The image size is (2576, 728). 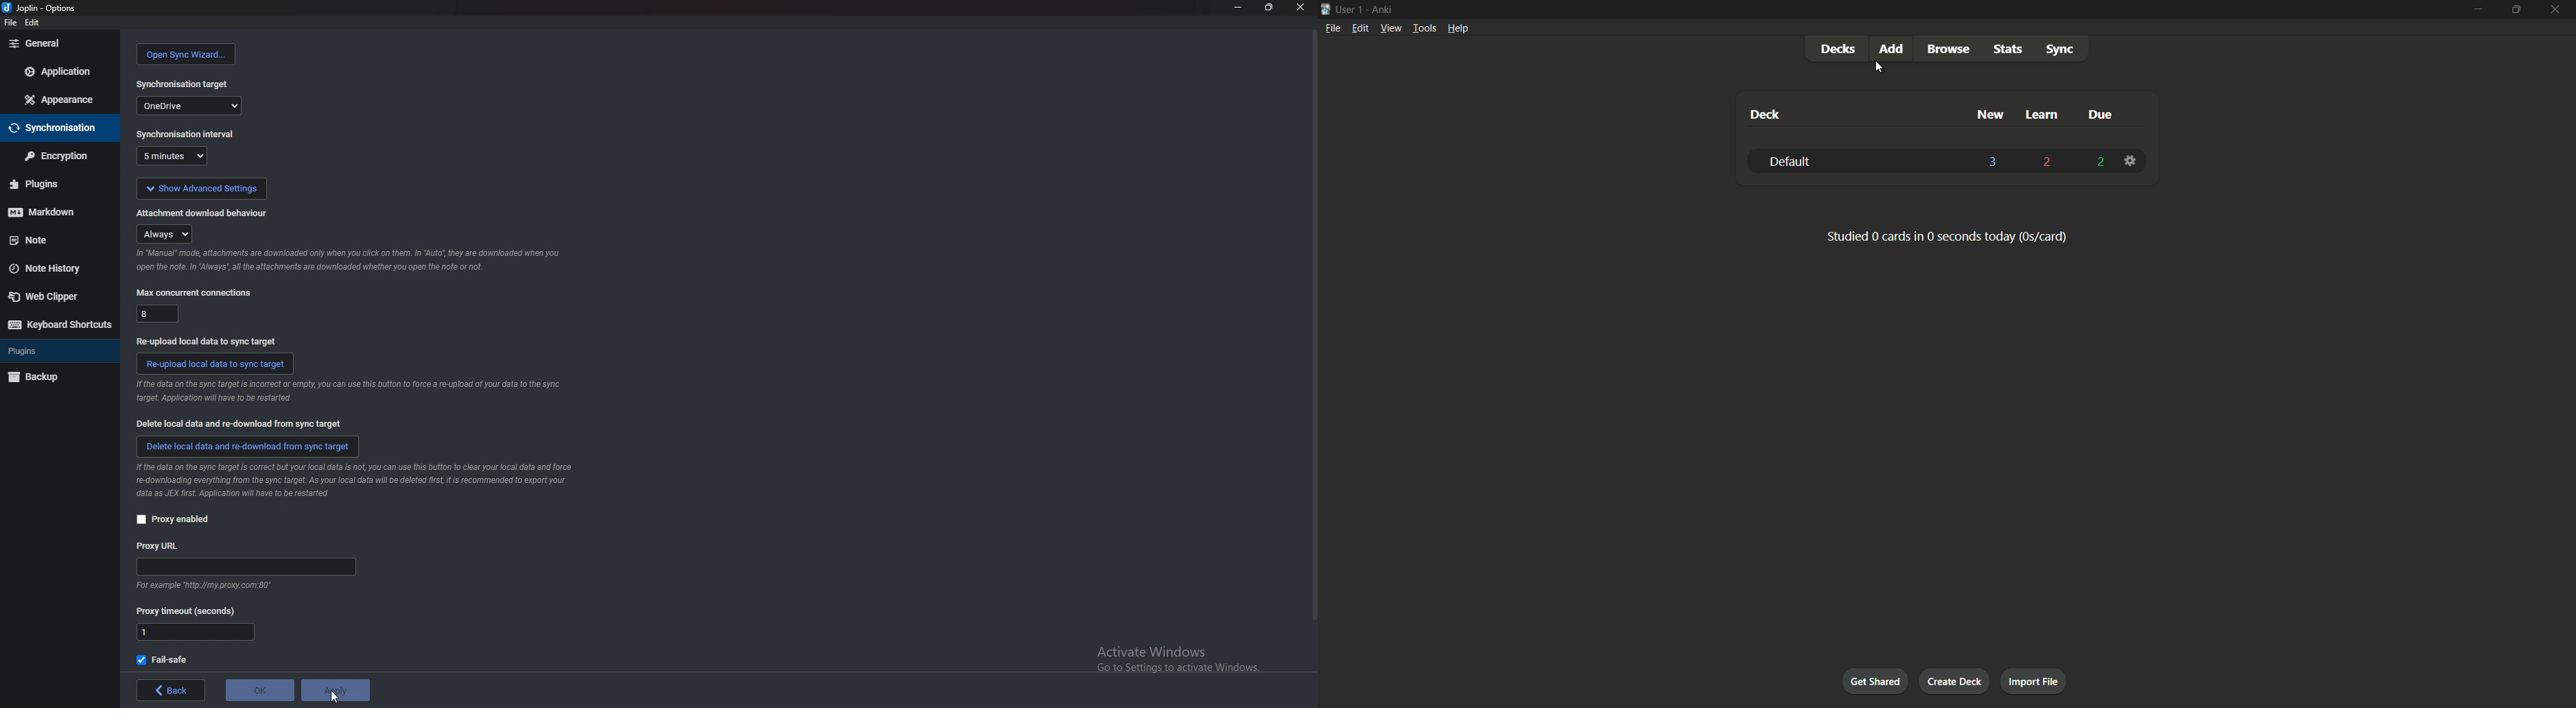 What do you see at coordinates (172, 689) in the screenshot?
I see `back` at bounding box center [172, 689].